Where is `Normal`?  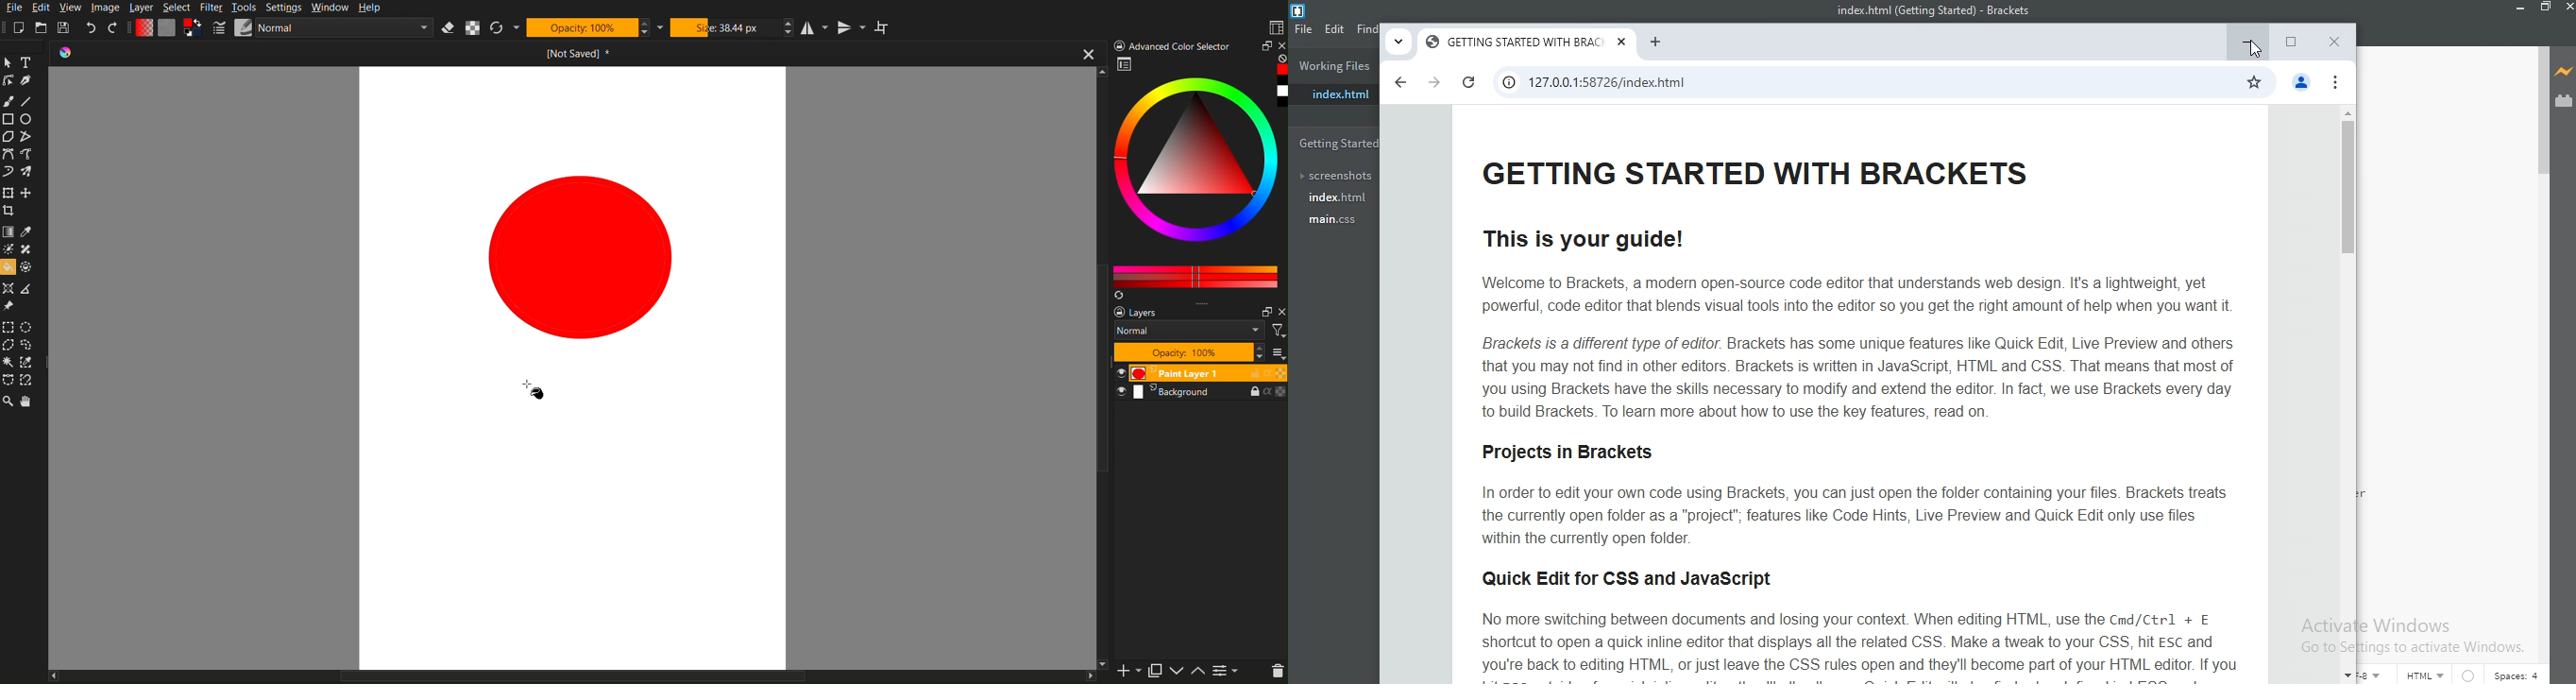 Normal is located at coordinates (332, 28).